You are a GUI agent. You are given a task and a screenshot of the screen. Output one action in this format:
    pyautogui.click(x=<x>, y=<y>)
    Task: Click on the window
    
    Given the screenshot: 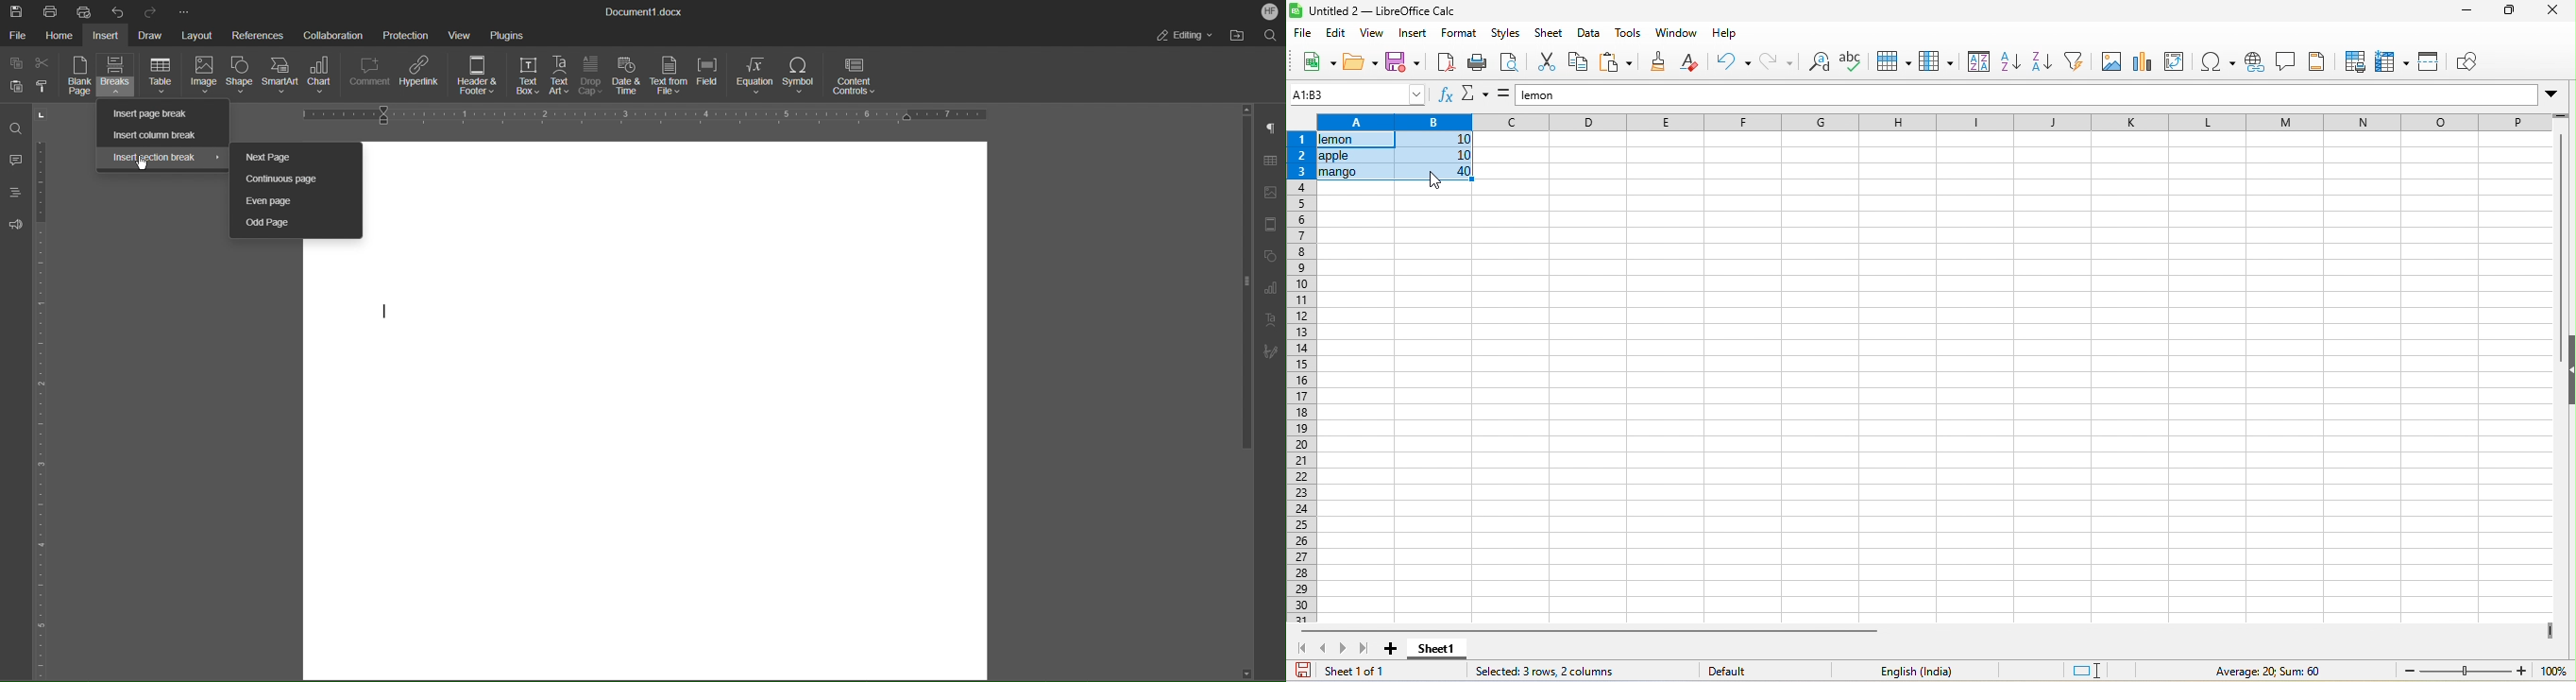 What is the action you would take?
    pyautogui.click(x=1677, y=33)
    